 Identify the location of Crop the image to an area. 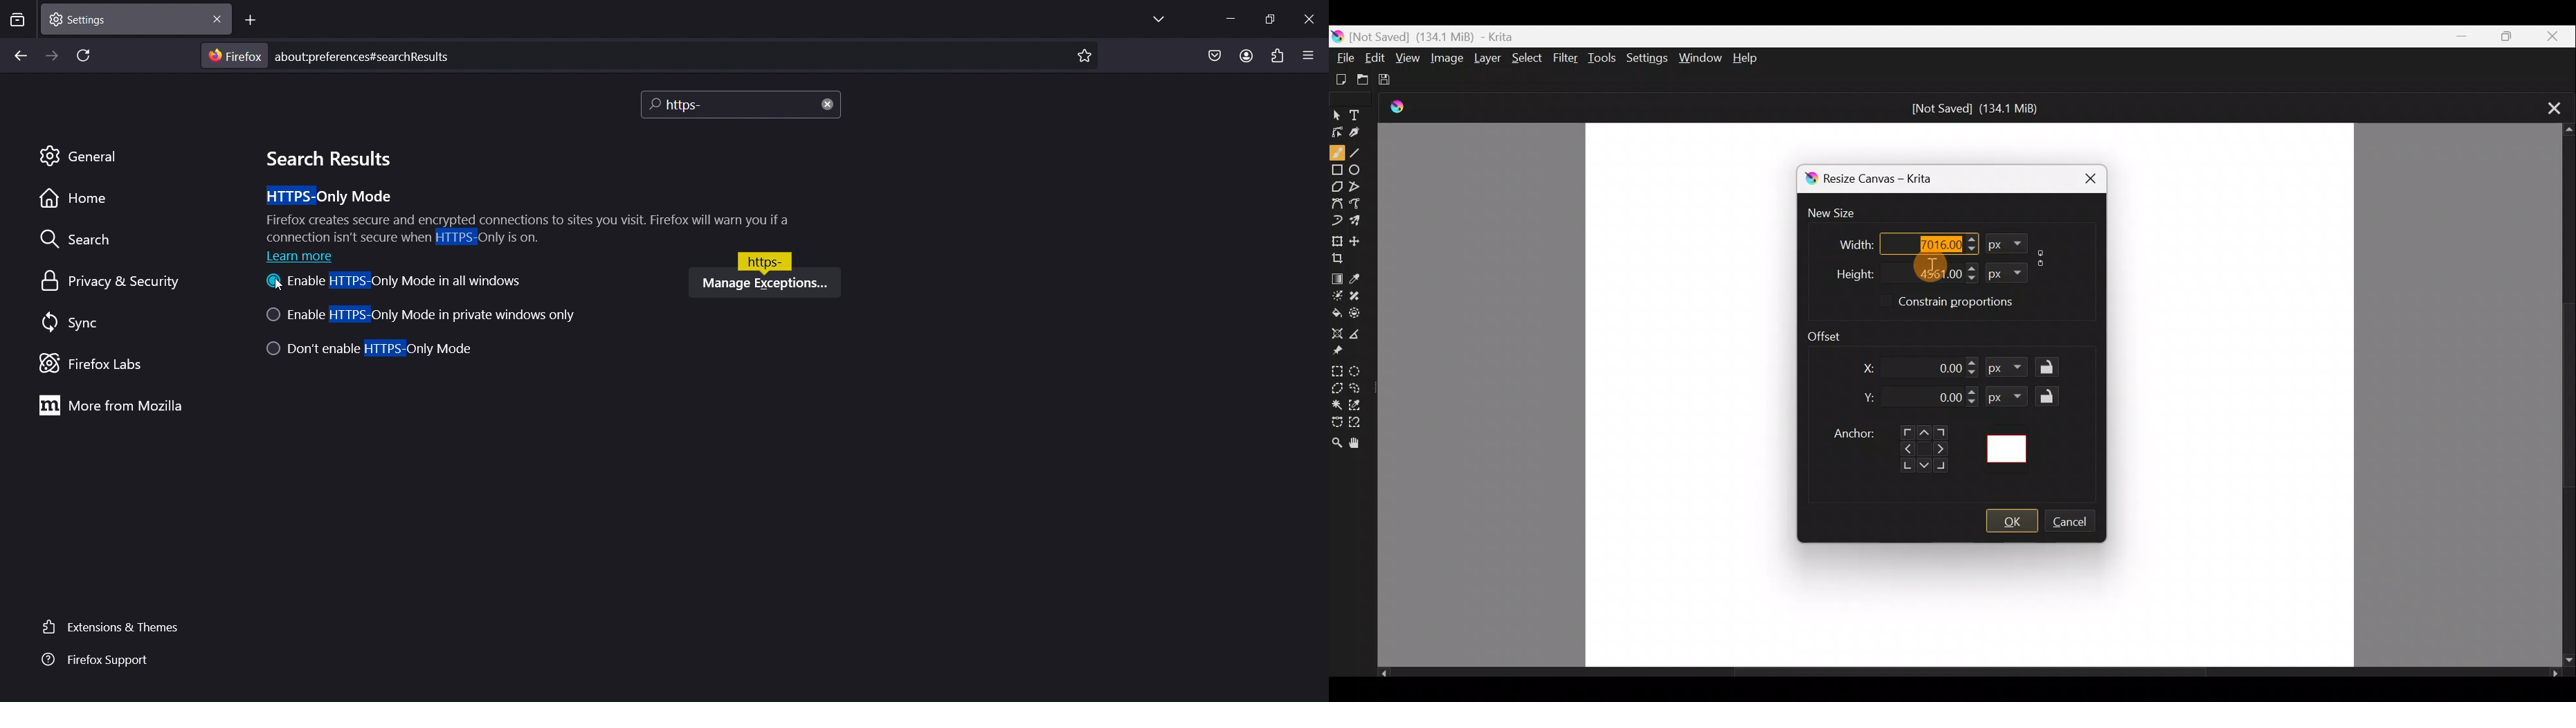
(1344, 258).